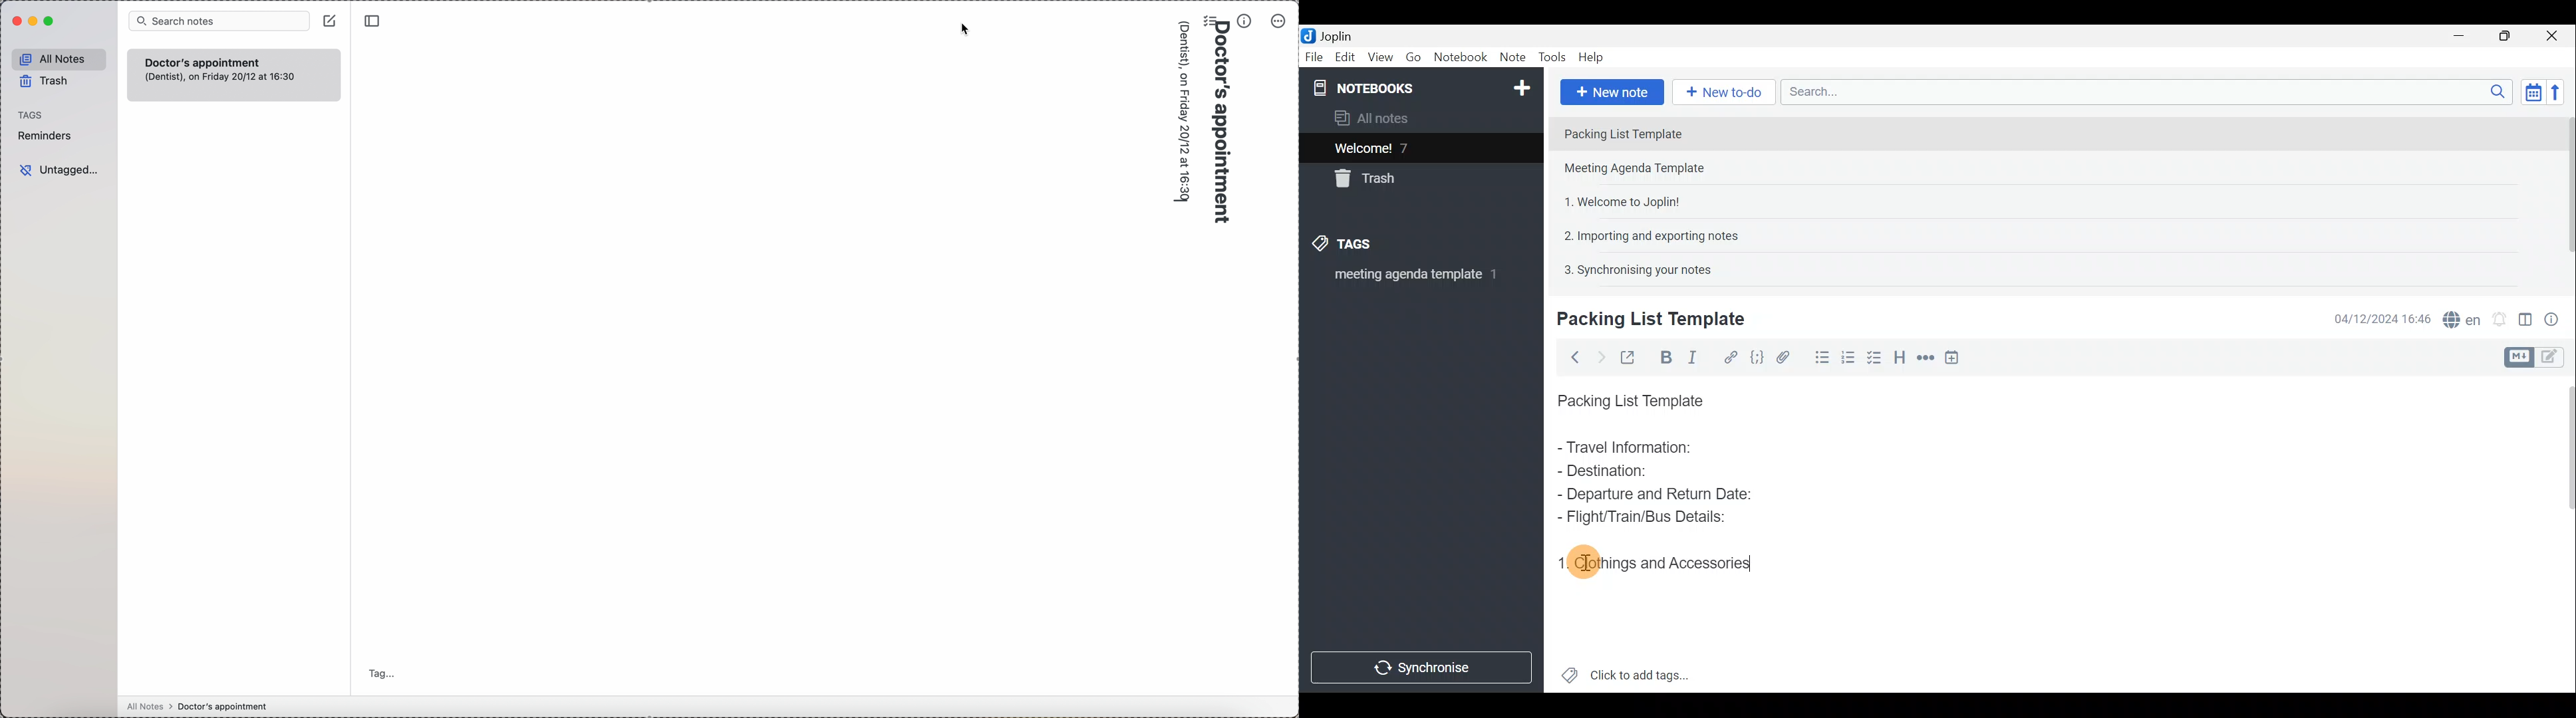 This screenshot has height=728, width=2576. I want to click on Toggle sort order field, so click(2529, 92).